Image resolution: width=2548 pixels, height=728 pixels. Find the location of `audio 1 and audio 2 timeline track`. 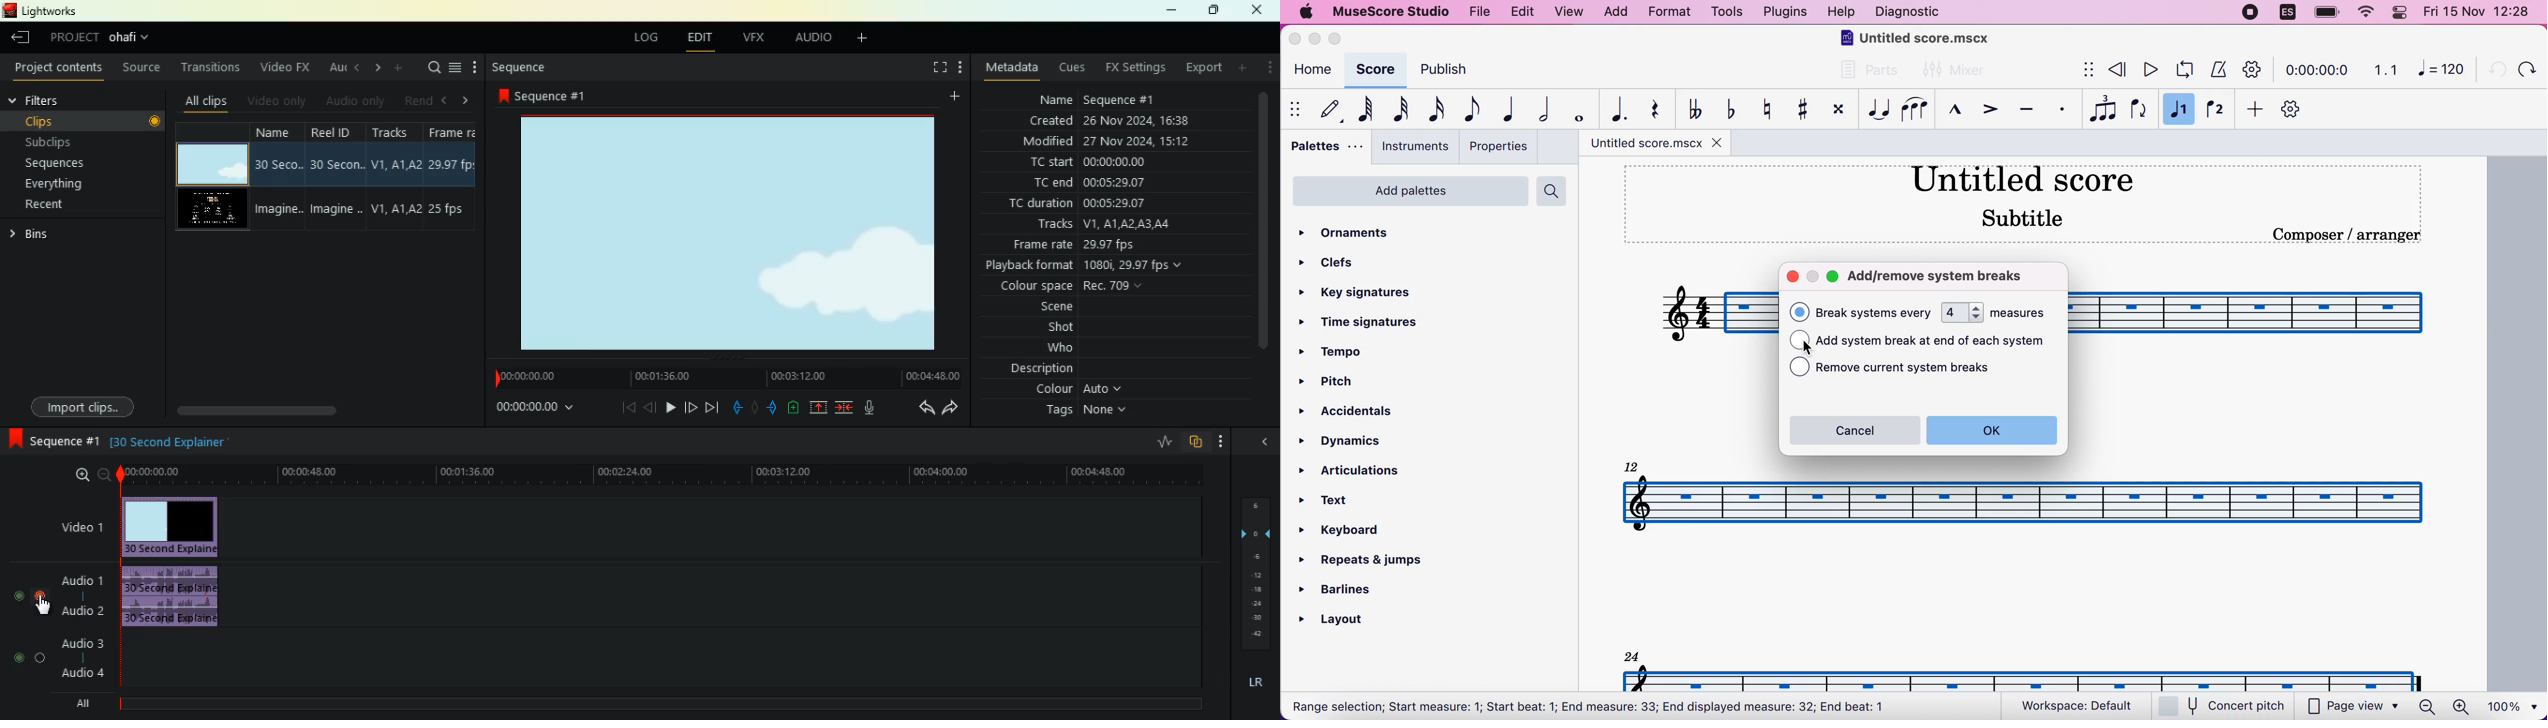

audio 1 and audio 2 timeline track is located at coordinates (716, 597).